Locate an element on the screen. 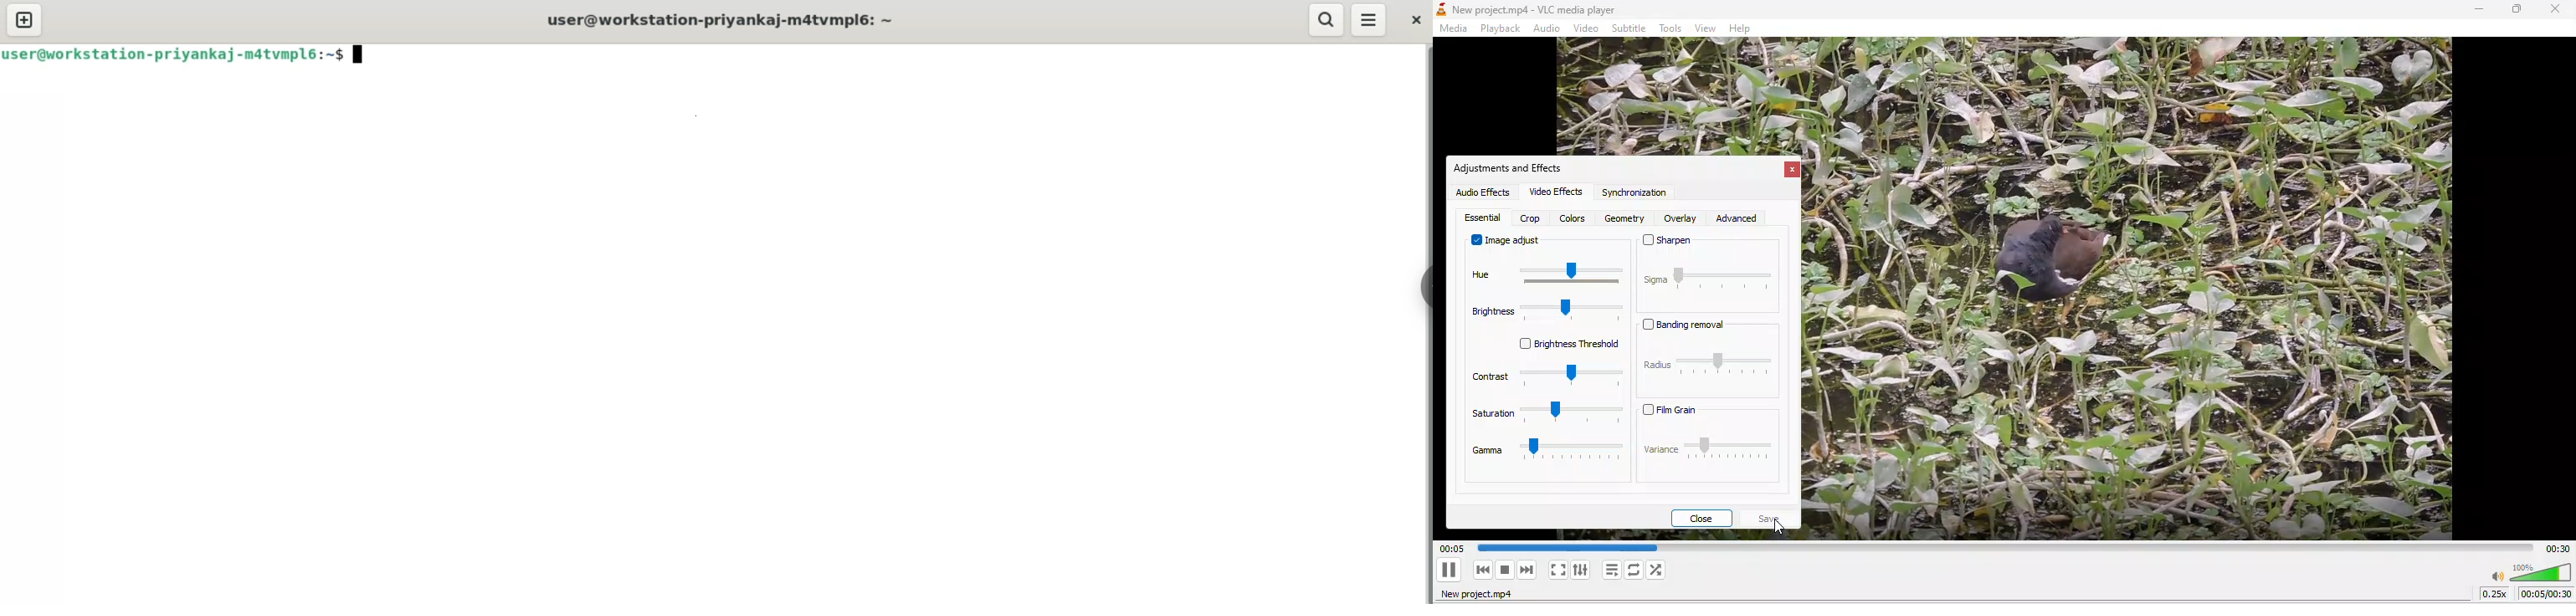 The width and height of the screenshot is (2576, 616). random is located at coordinates (1662, 571).